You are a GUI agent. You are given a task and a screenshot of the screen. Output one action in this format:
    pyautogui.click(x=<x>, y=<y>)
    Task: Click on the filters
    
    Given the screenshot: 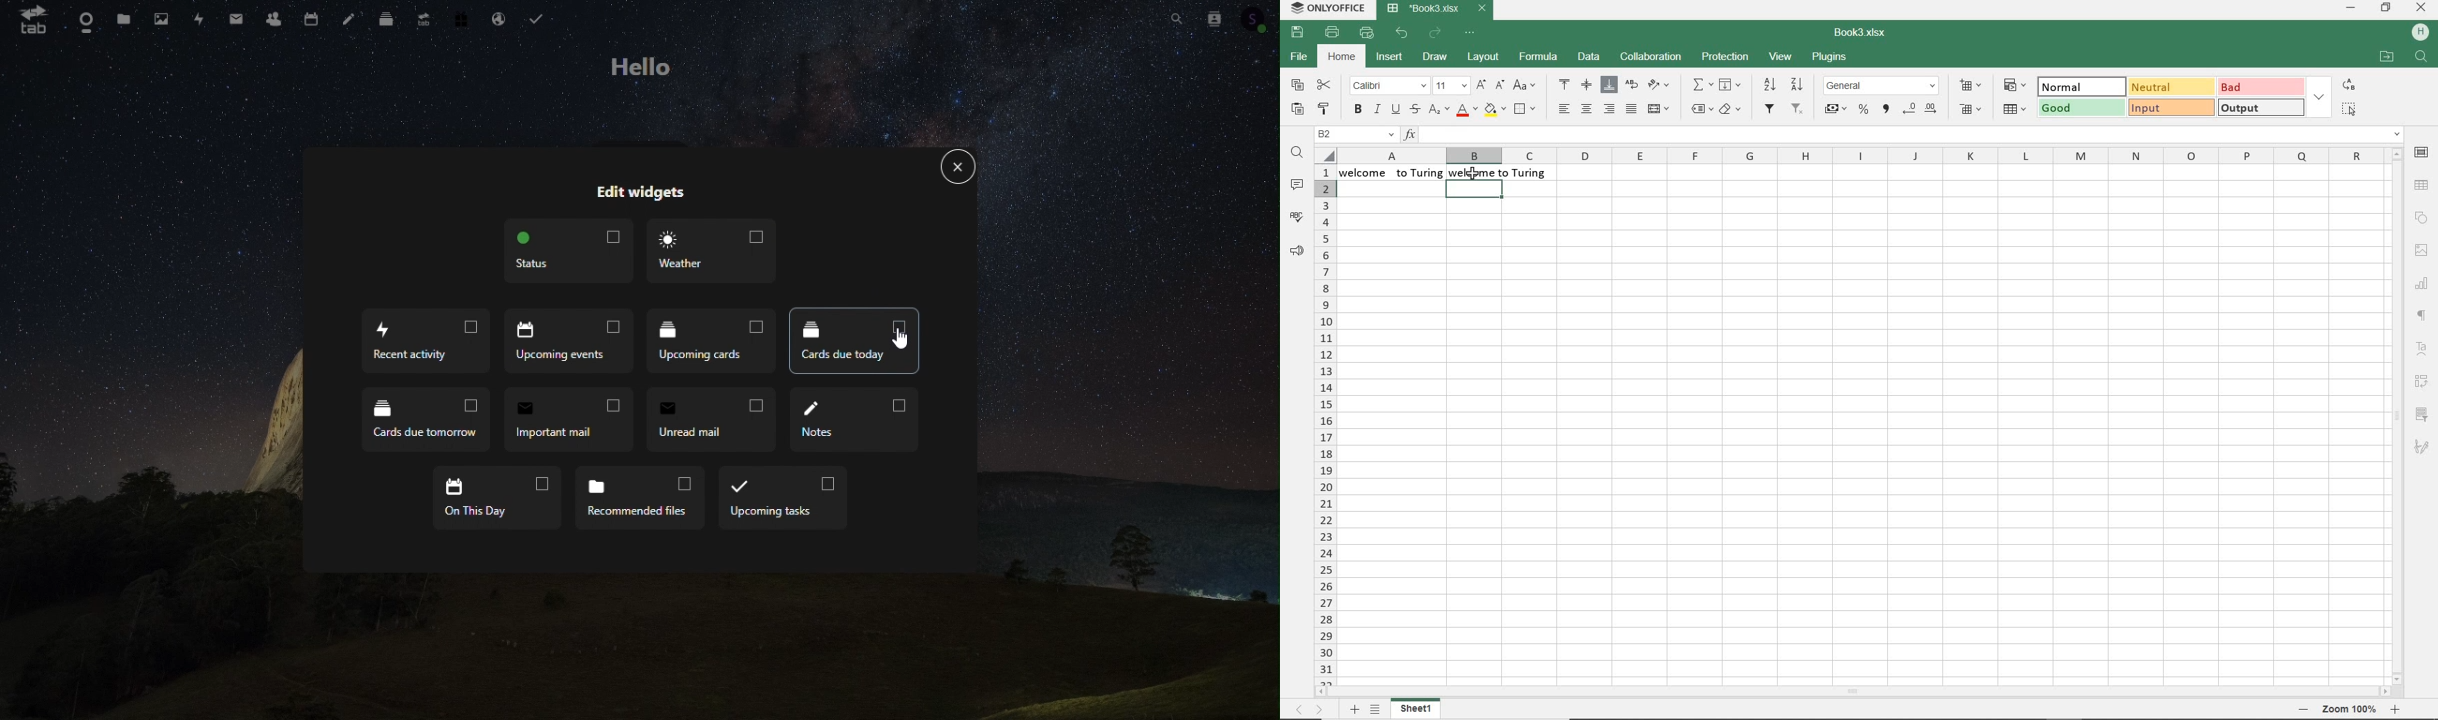 What is the action you would take?
    pyautogui.click(x=1770, y=109)
    